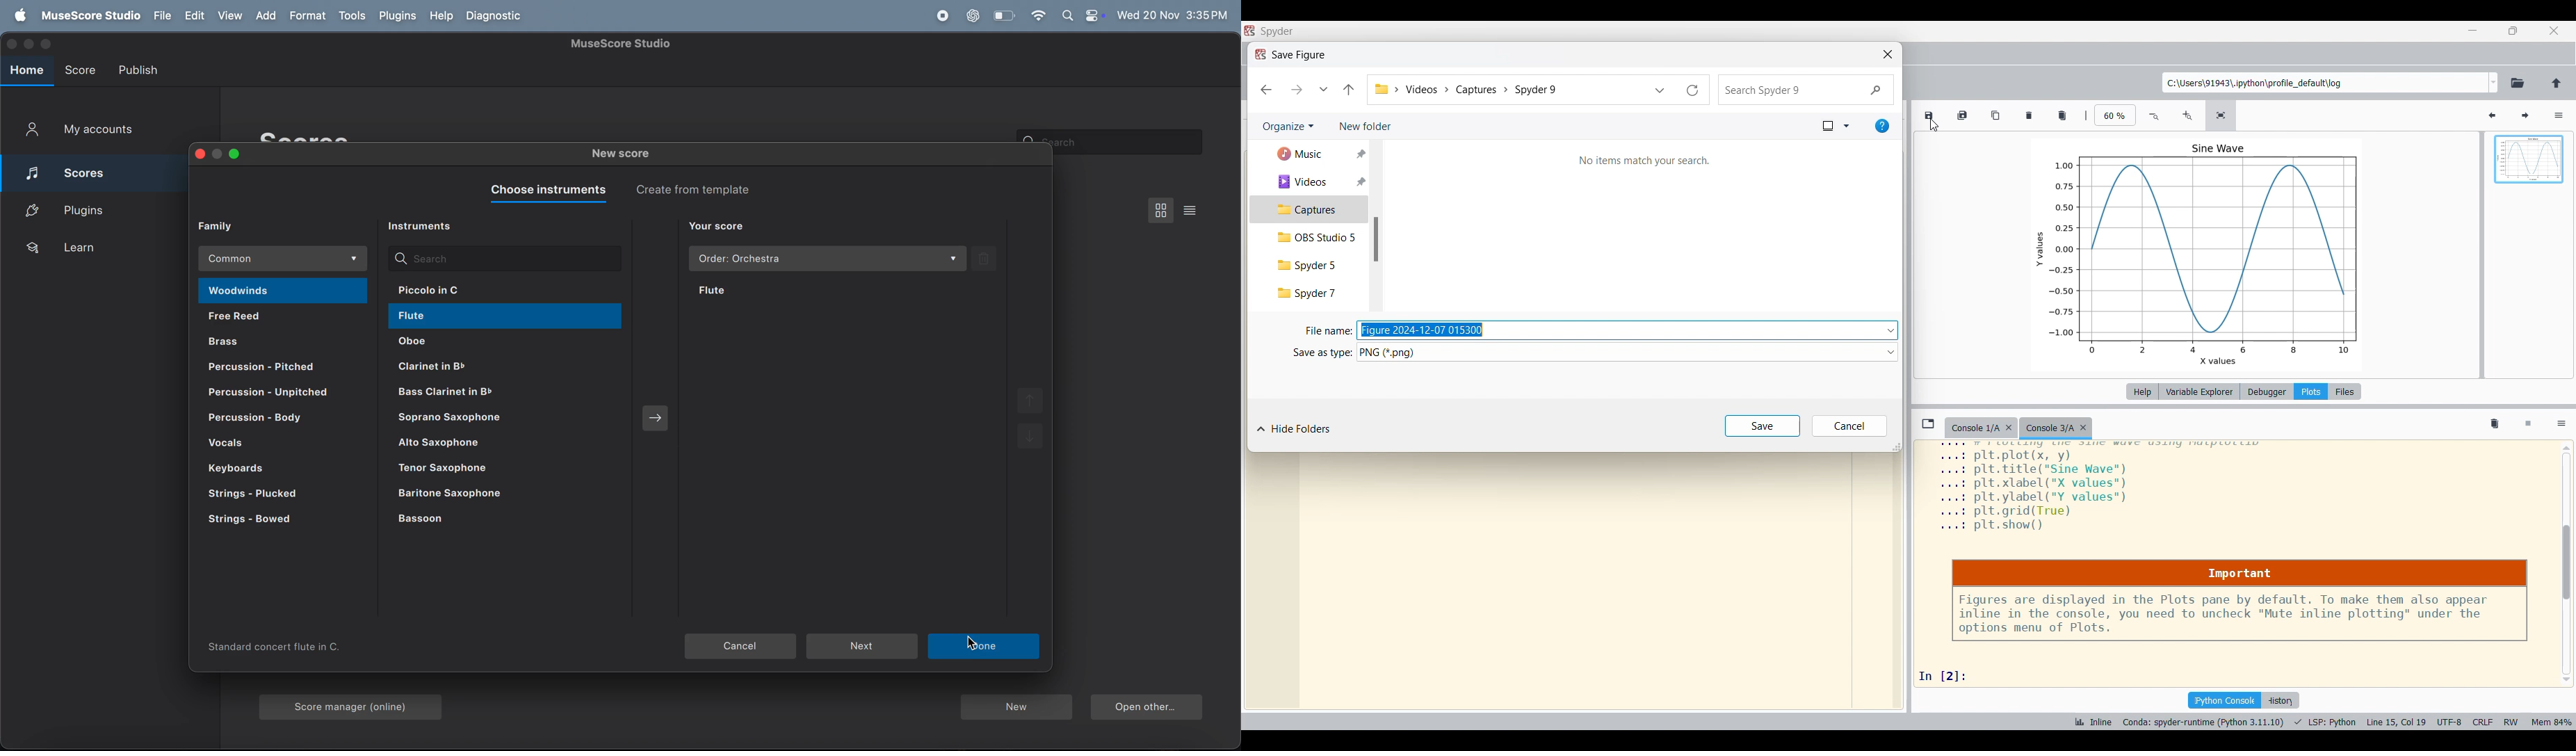  I want to click on Zoom out, so click(2155, 116).